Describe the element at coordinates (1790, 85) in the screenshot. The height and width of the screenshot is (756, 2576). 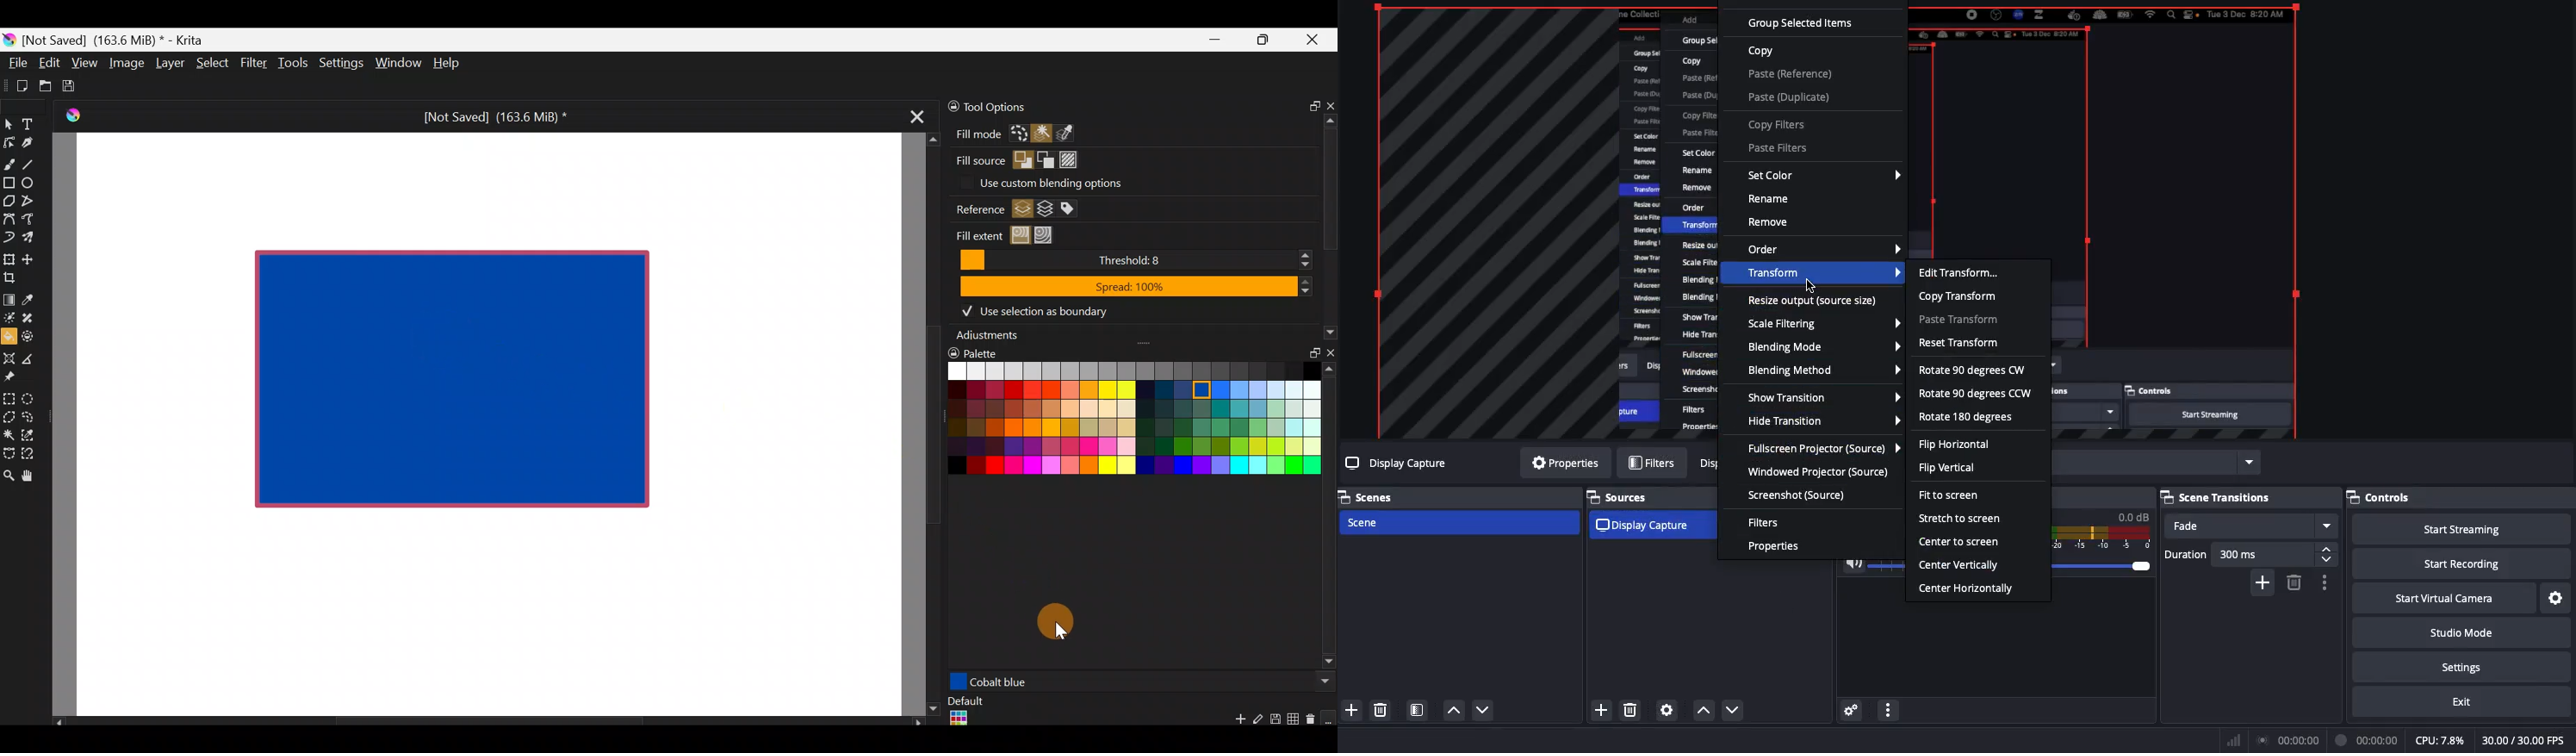
I see `Paste ` at that location.